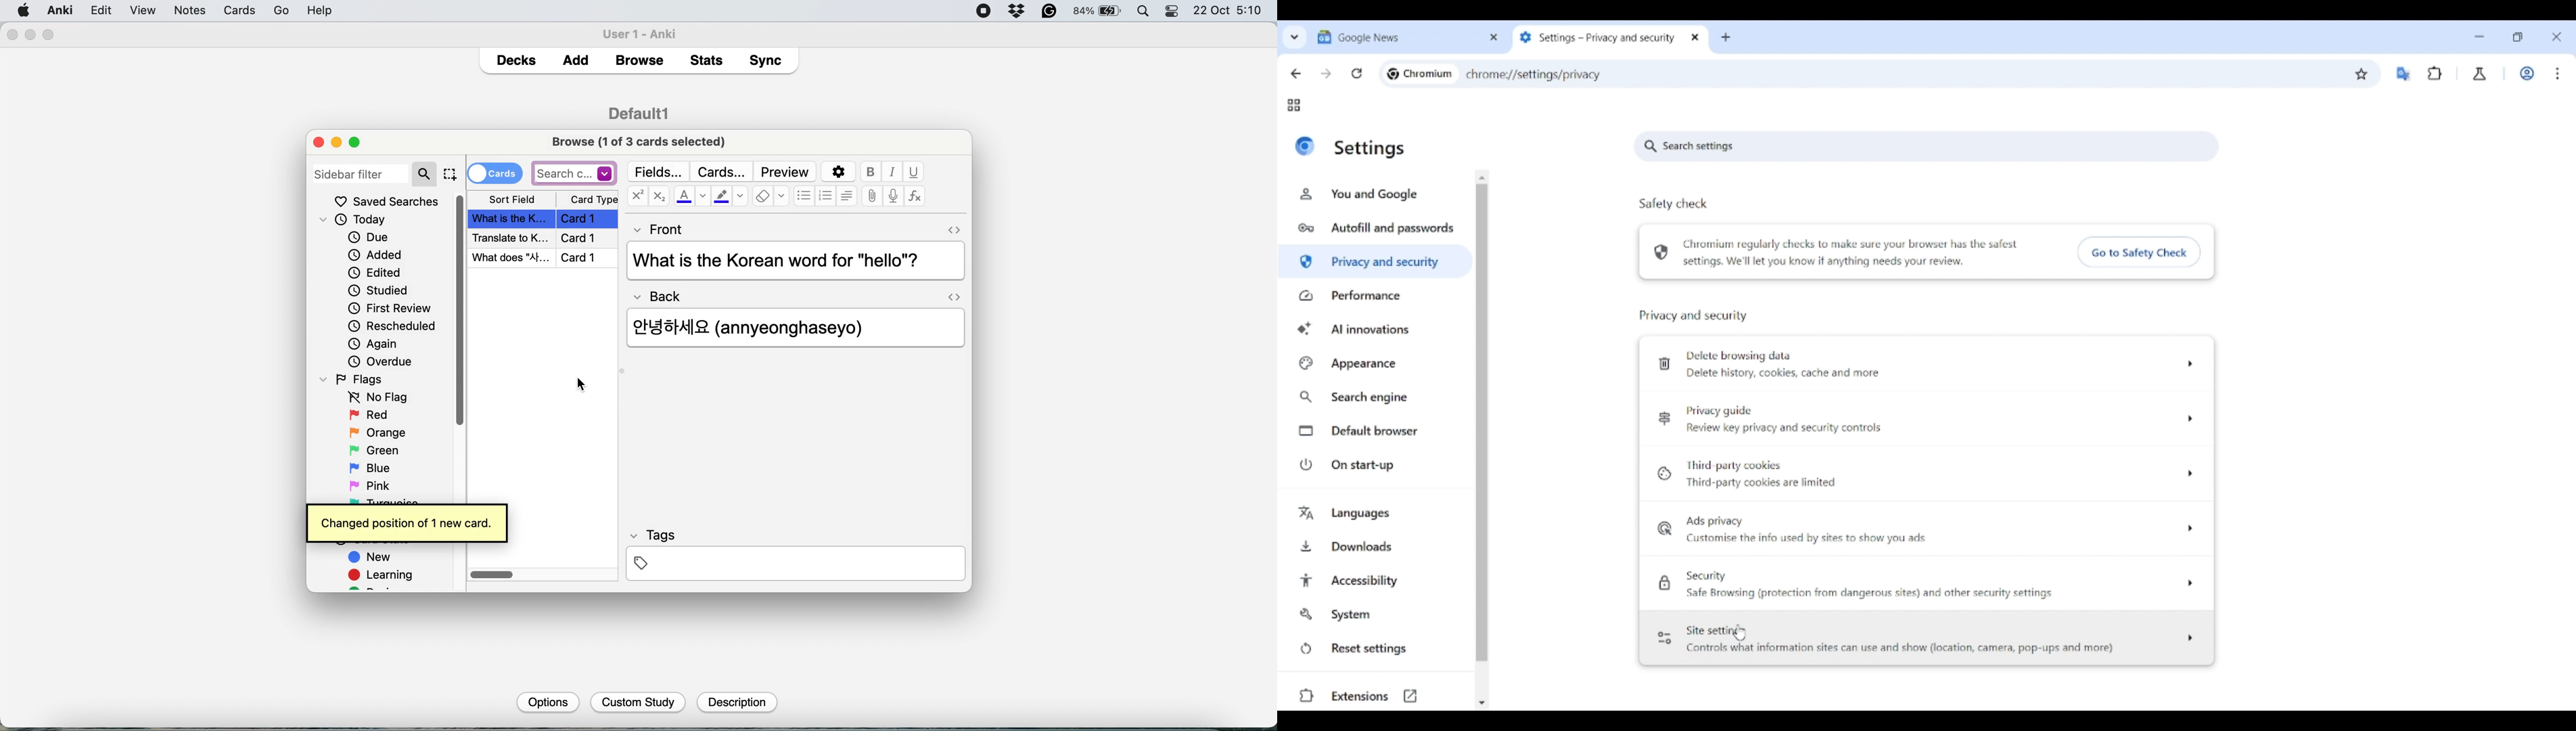 This screenshot has width=2576, height=756. I want to click on Close interface, so click(2556, 37).